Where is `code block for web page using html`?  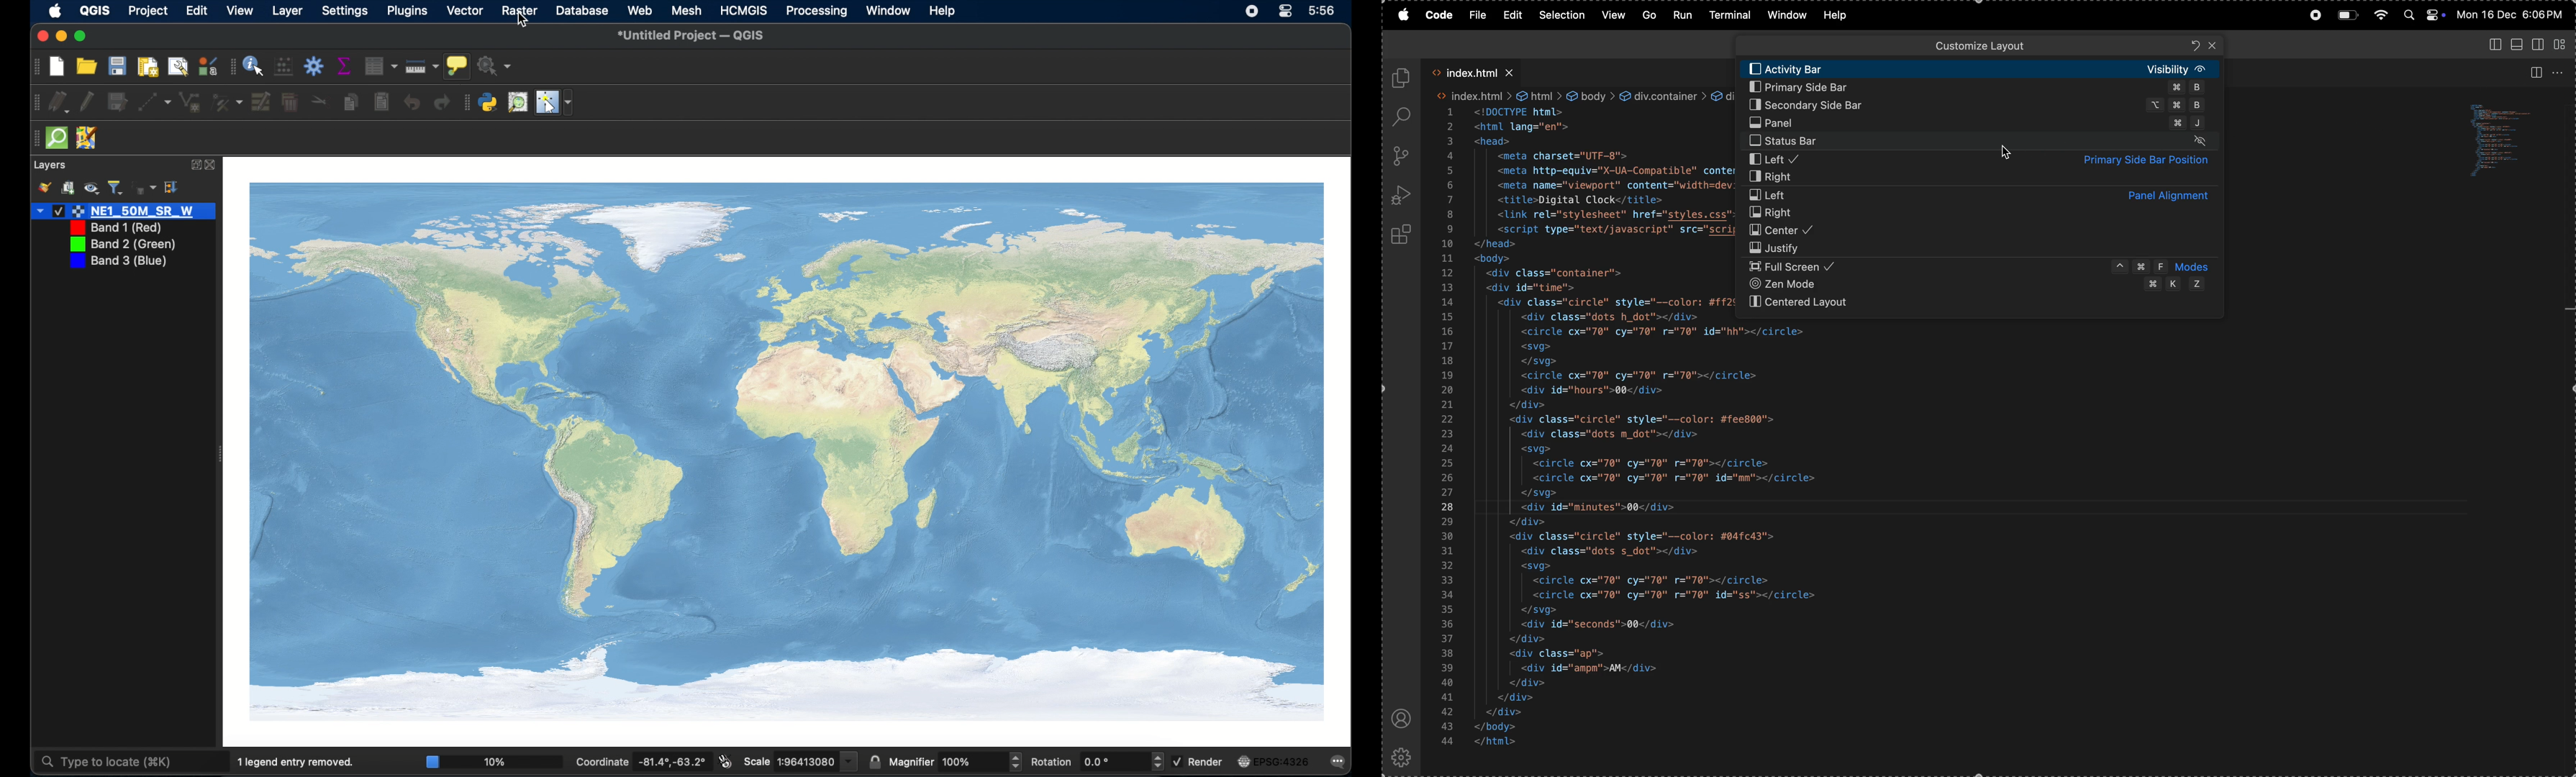 code block for web page using html is located at coordinates (1580, 420).